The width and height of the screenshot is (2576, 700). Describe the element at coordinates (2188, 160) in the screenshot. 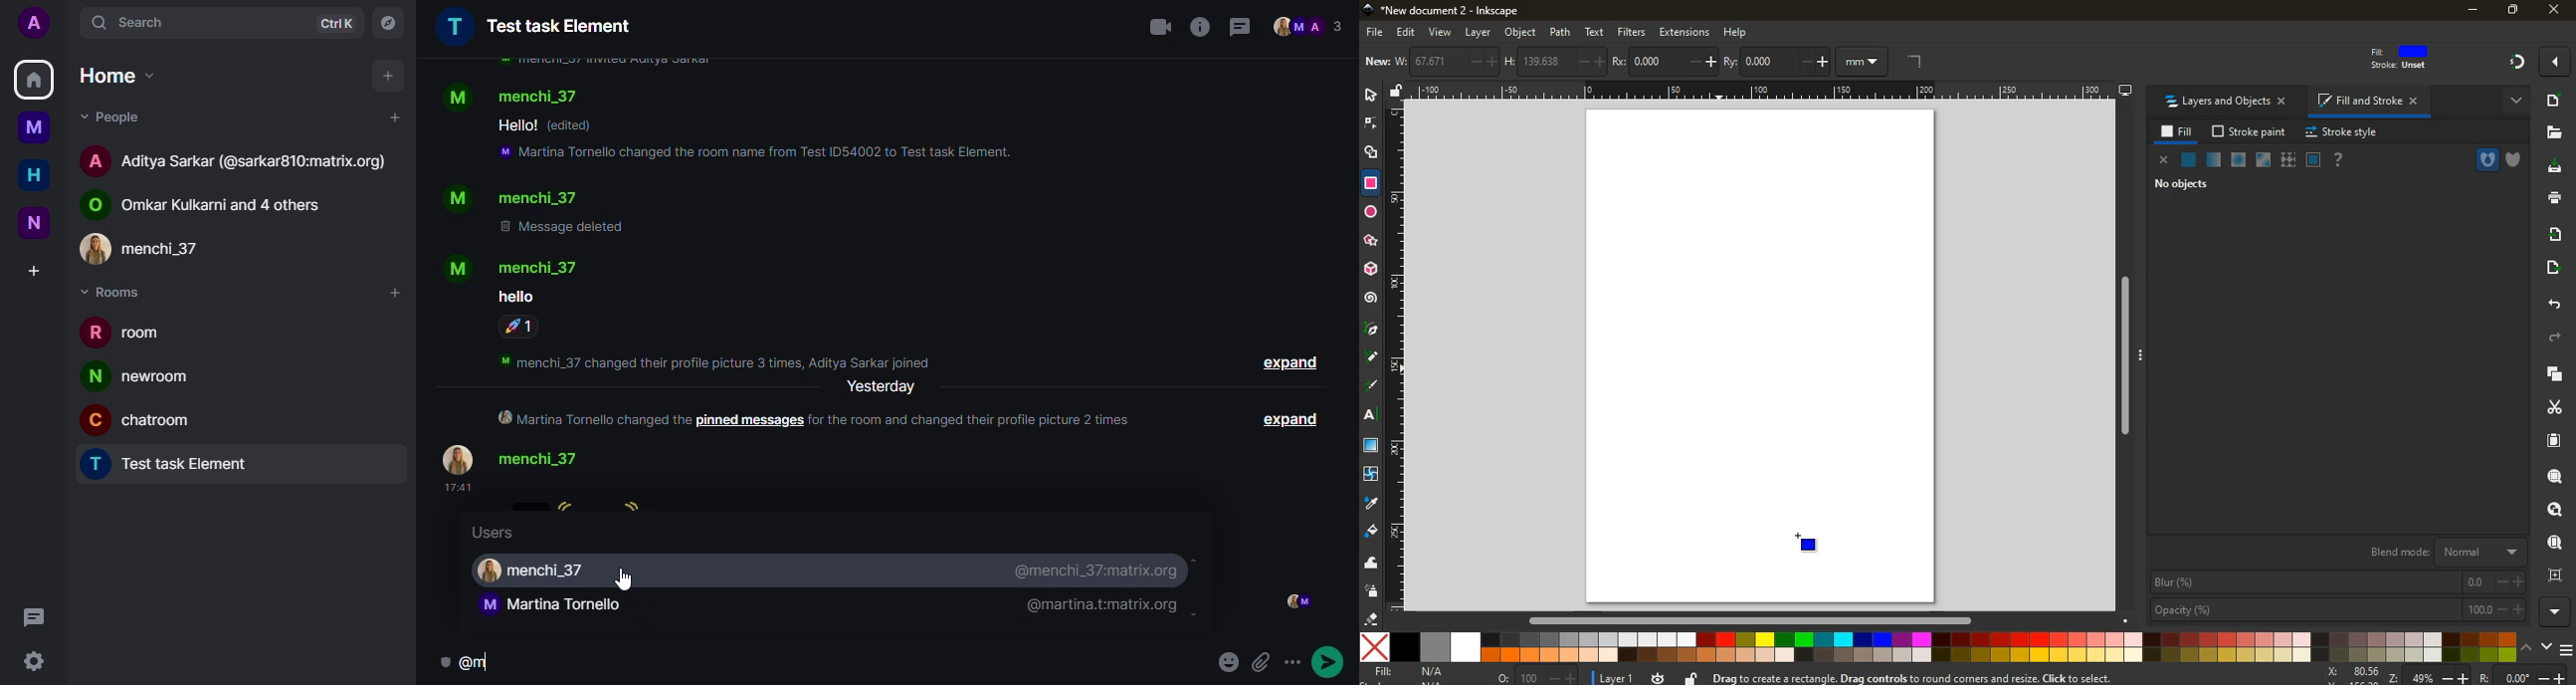

I see `normal` at that location.